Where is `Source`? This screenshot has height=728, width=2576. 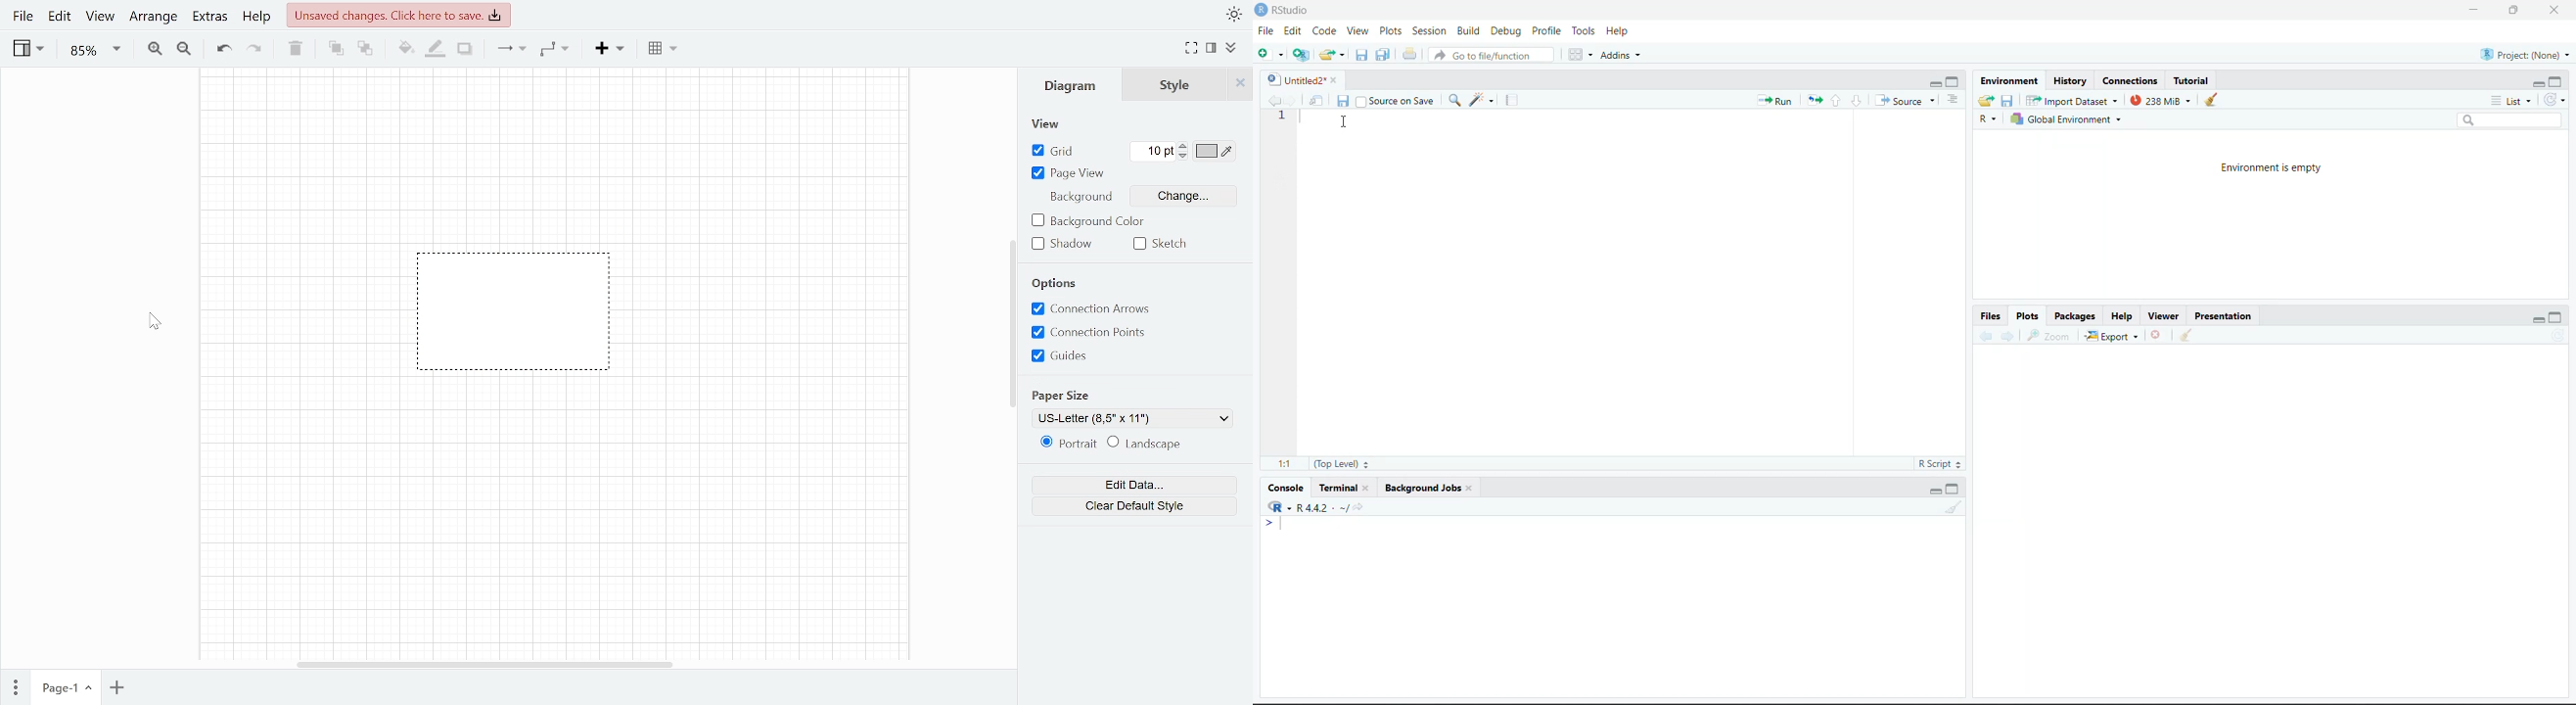
Source is located at coordinates (1906, 100).